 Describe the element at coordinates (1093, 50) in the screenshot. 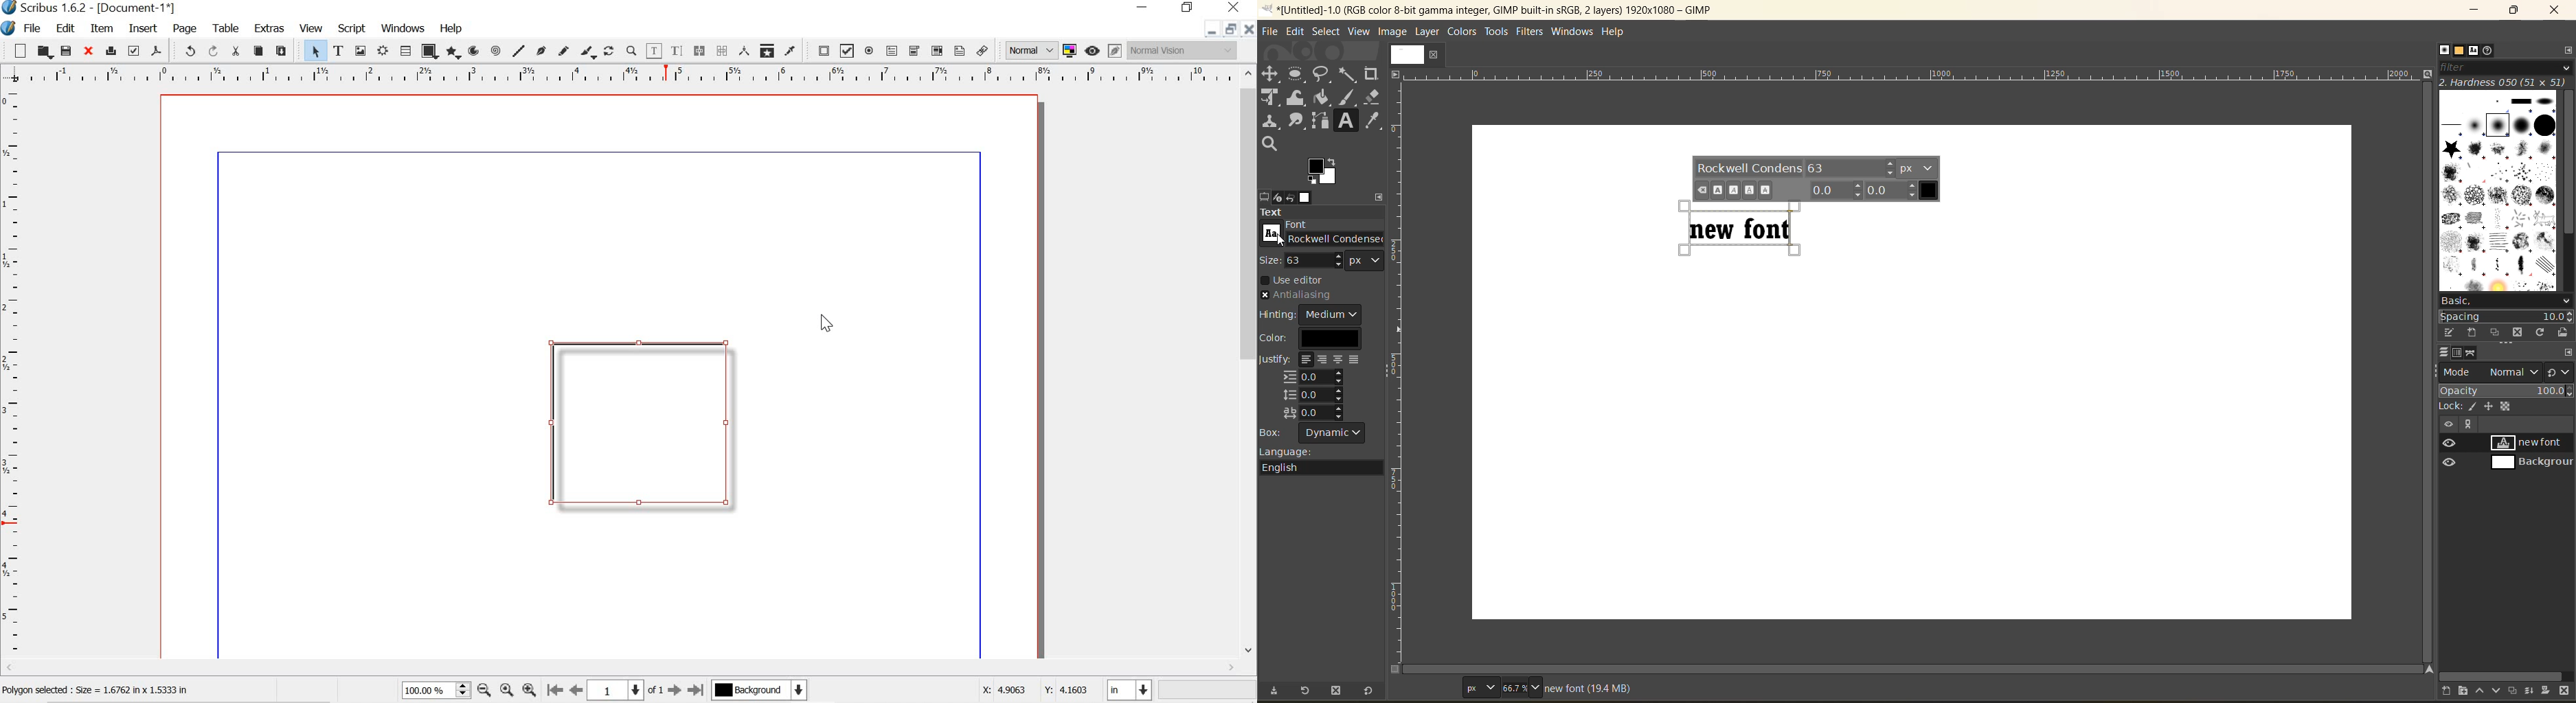

I see `PREVIEW MODE` at that location.